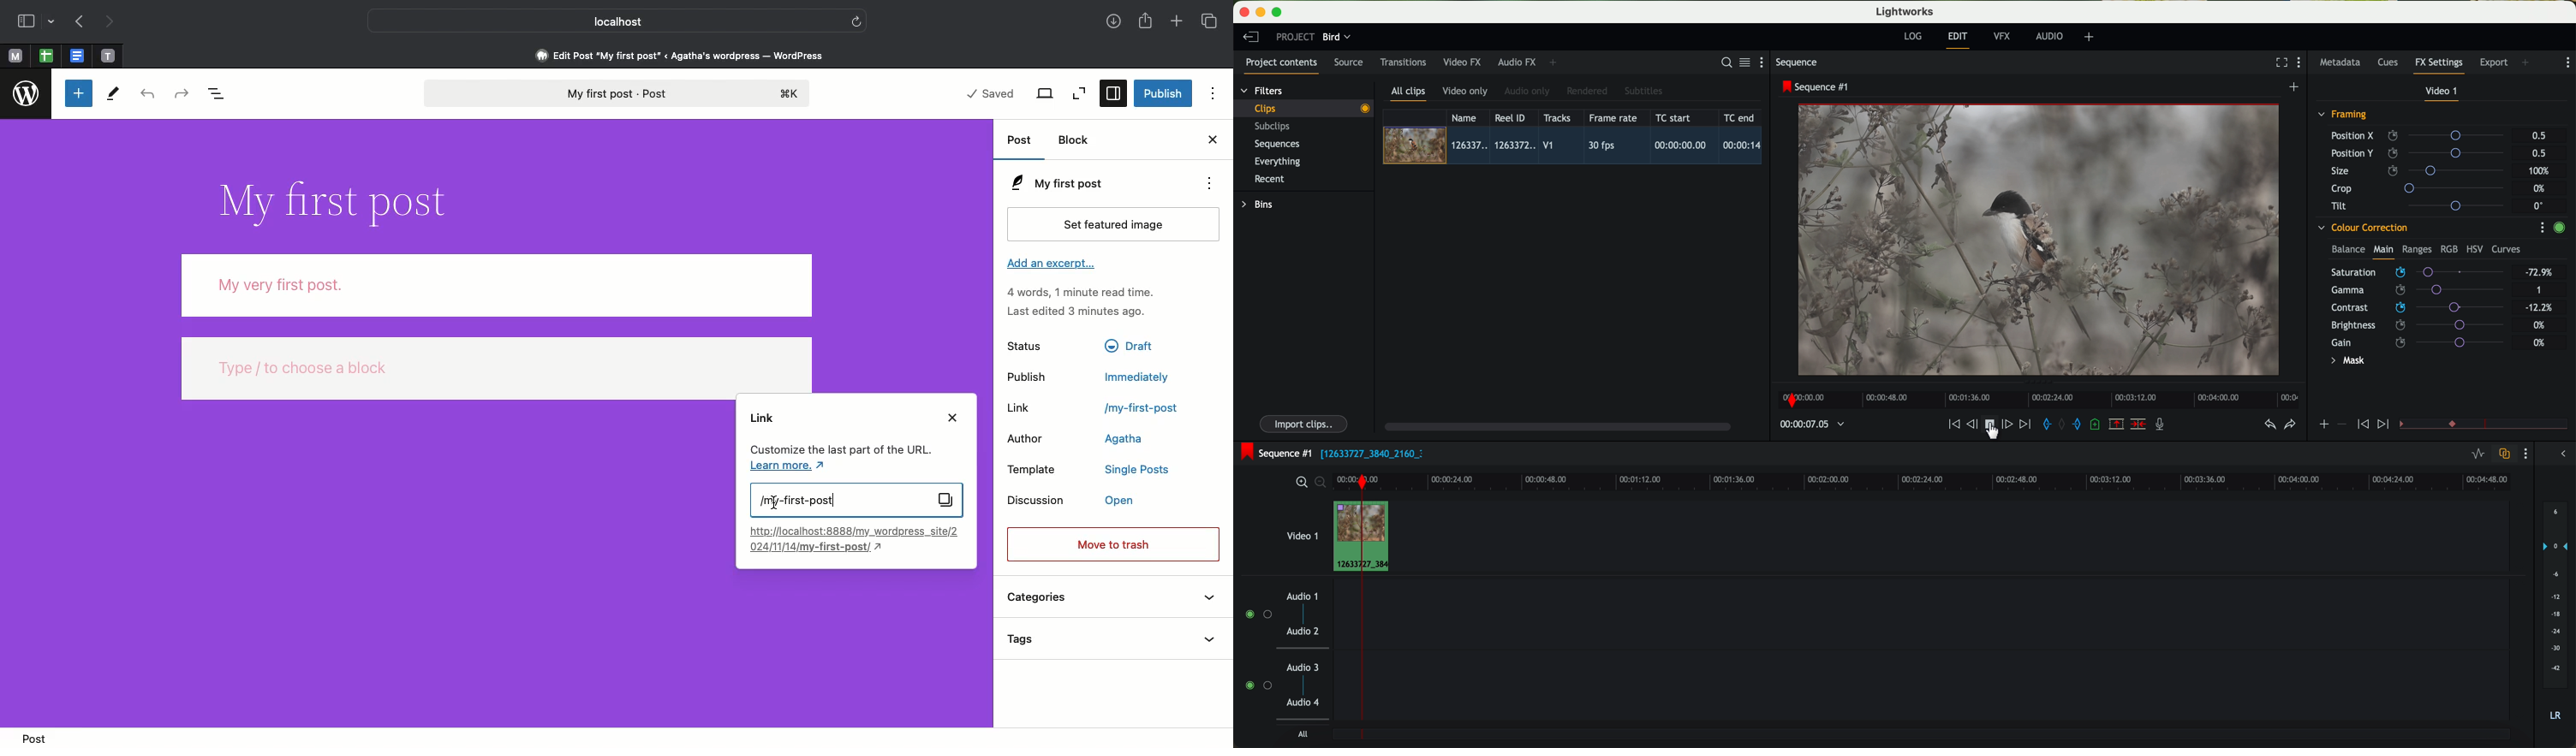 The image size is (2576, 756). What do you see at coordinates (1974, 426) in the screenshot?
I see `nudge one frame back` at bounding box center [1974, 426].